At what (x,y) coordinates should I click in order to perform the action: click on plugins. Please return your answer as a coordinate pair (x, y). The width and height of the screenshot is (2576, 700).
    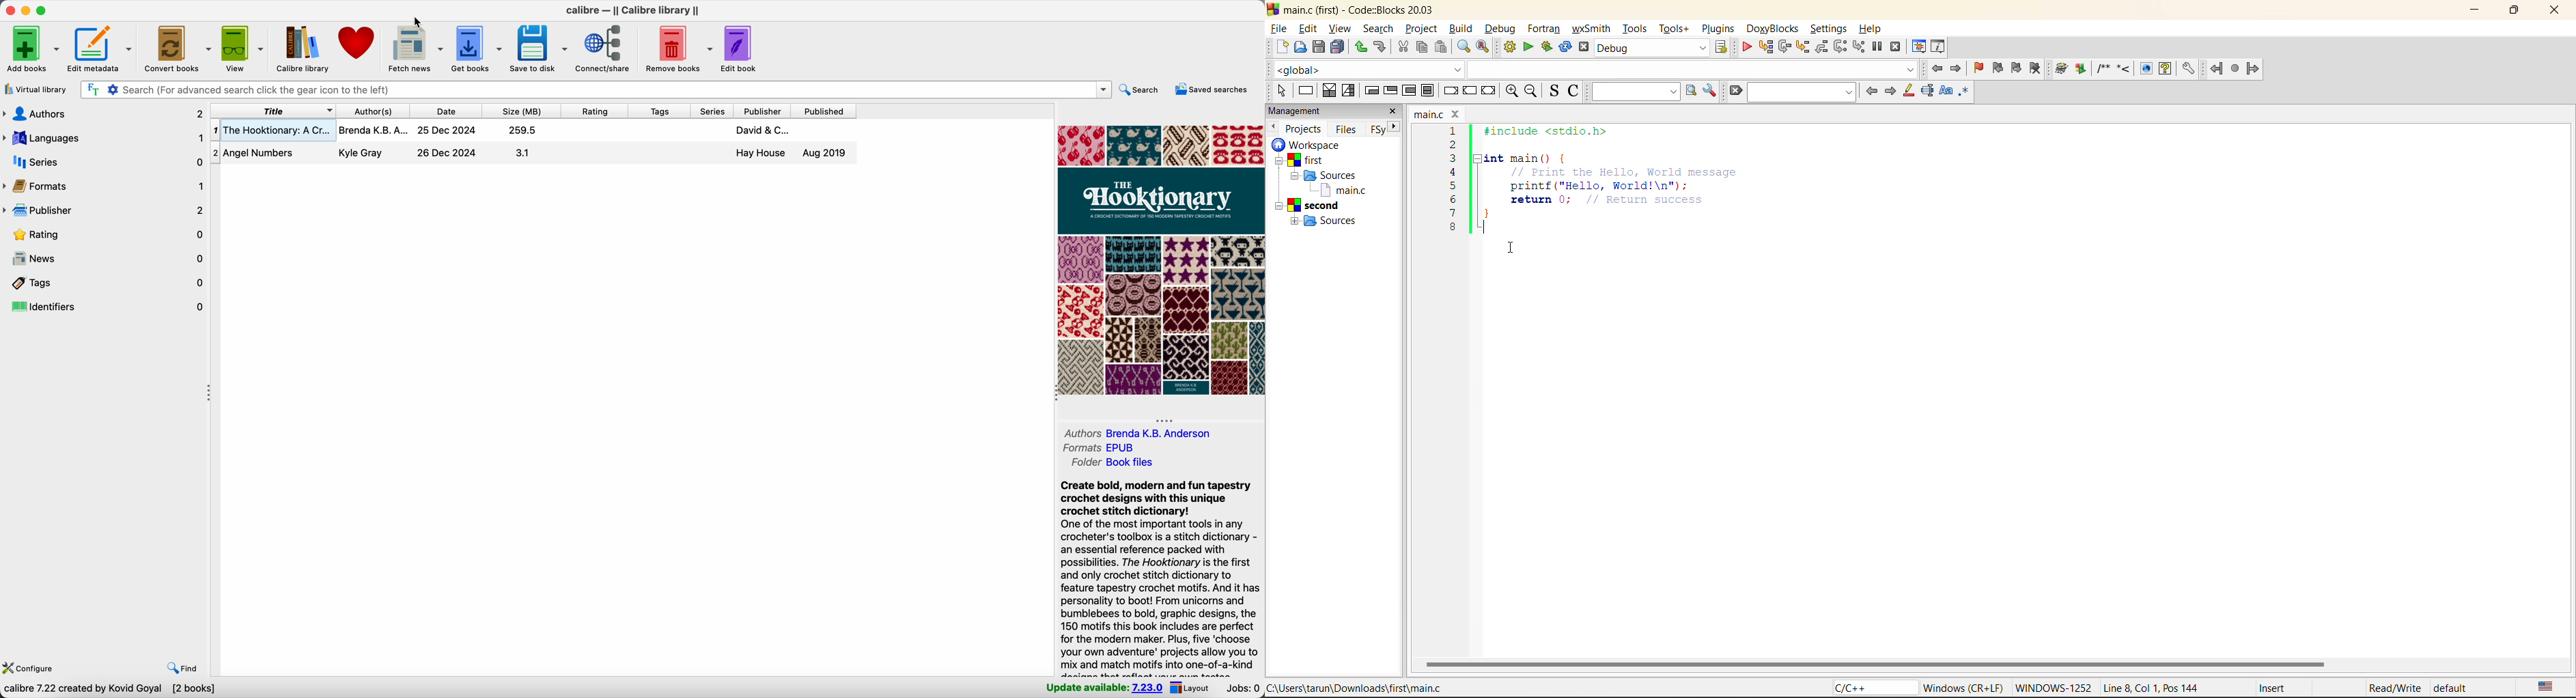
    Looking at the image, I should click on (1720, 29).